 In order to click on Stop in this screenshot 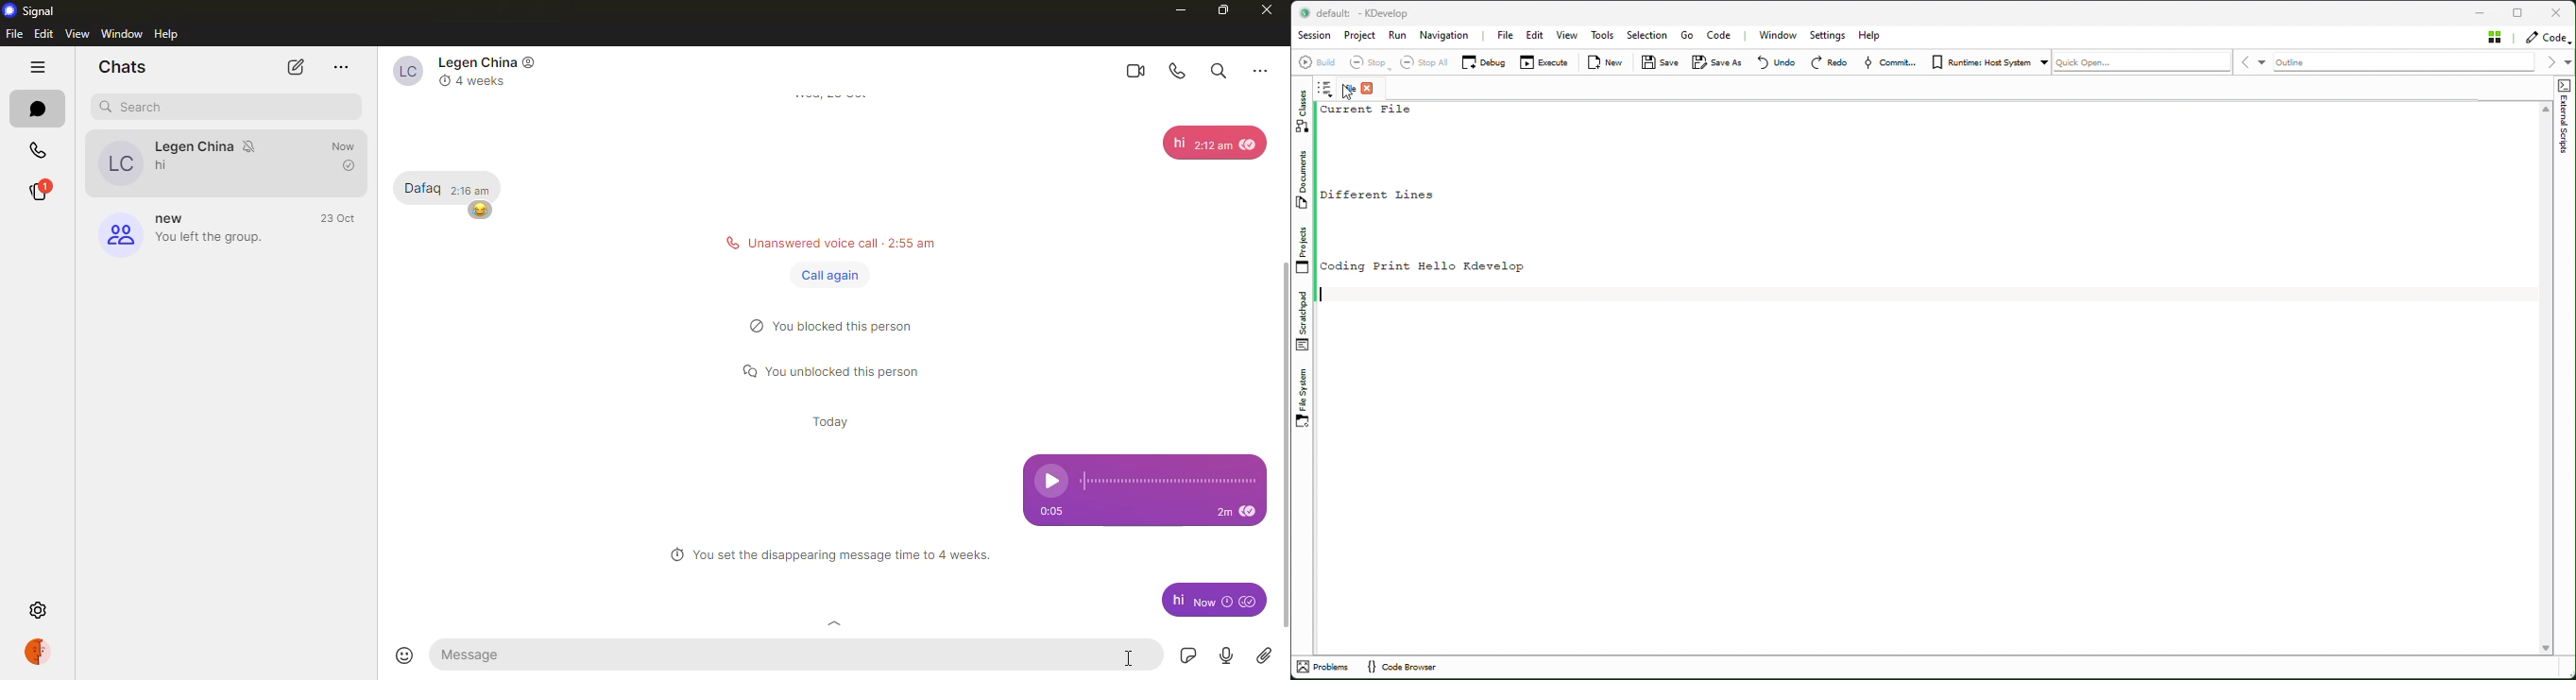, I will do `click(1372, 63)`.